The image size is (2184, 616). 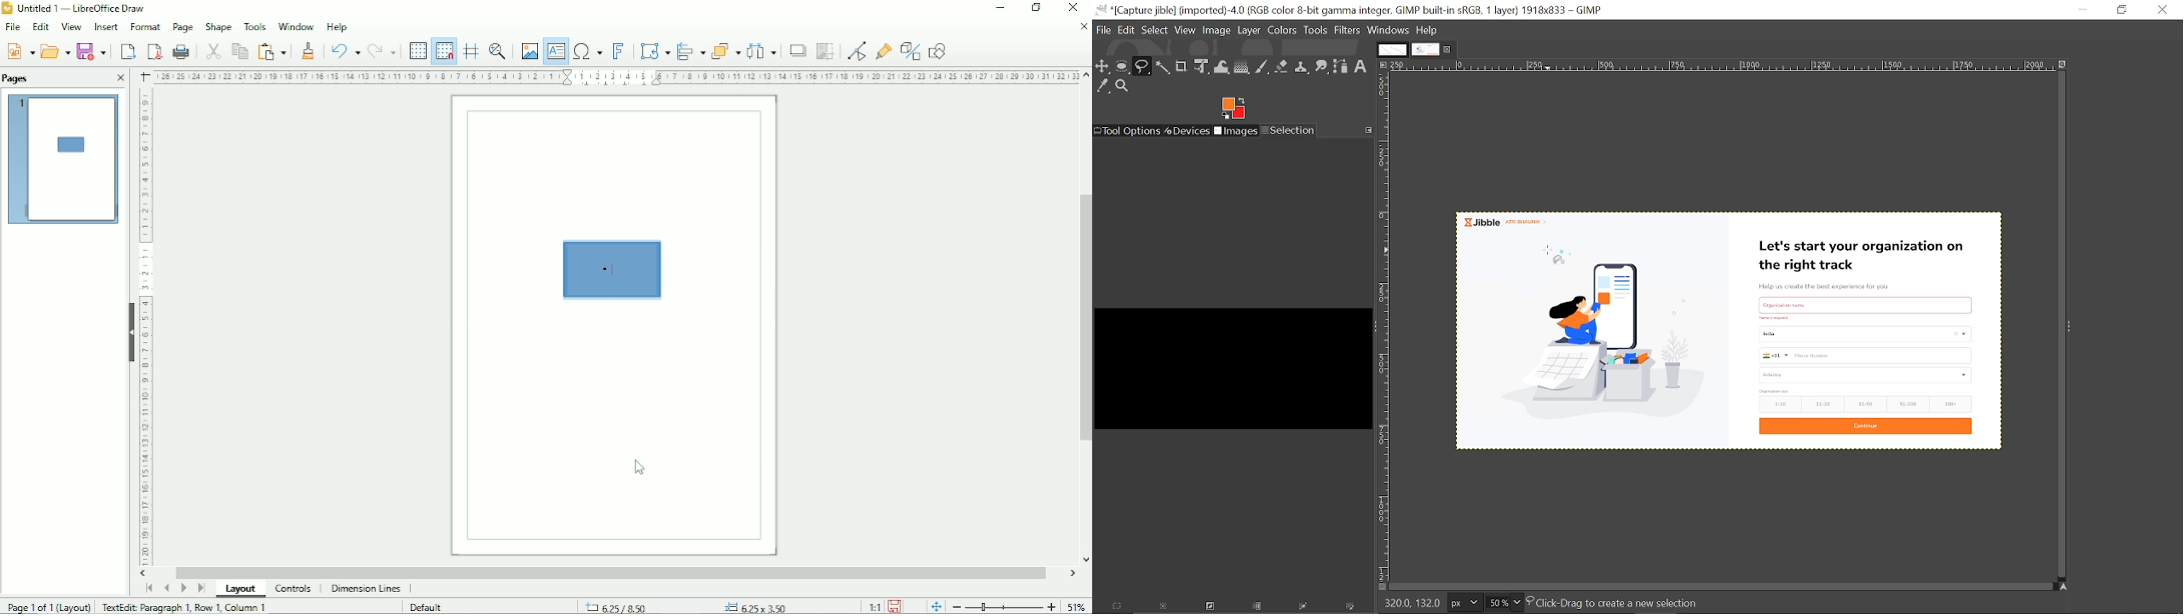 What do you see at coordinates (655, 50) in the screenshot?
I see `Transformation` at bounding box center [655, 50].